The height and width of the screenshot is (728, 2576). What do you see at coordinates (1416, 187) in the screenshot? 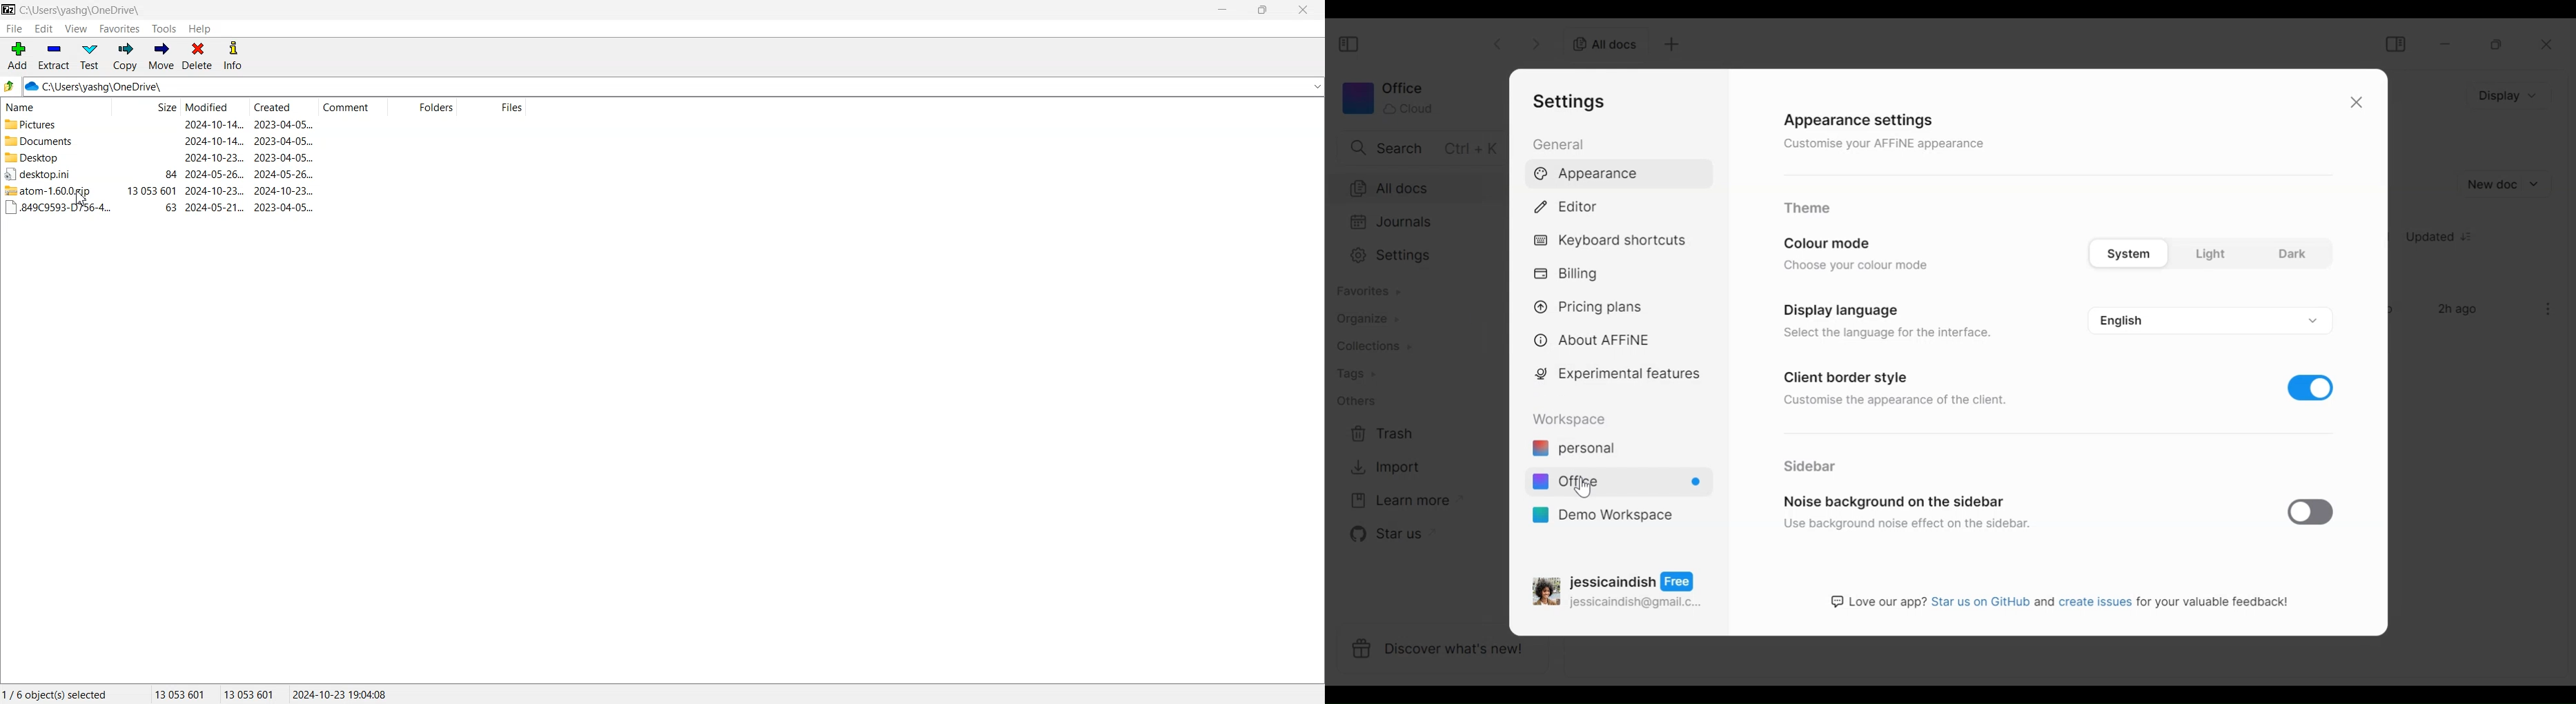
I see `All documents` at bounding box center [1416, 187].